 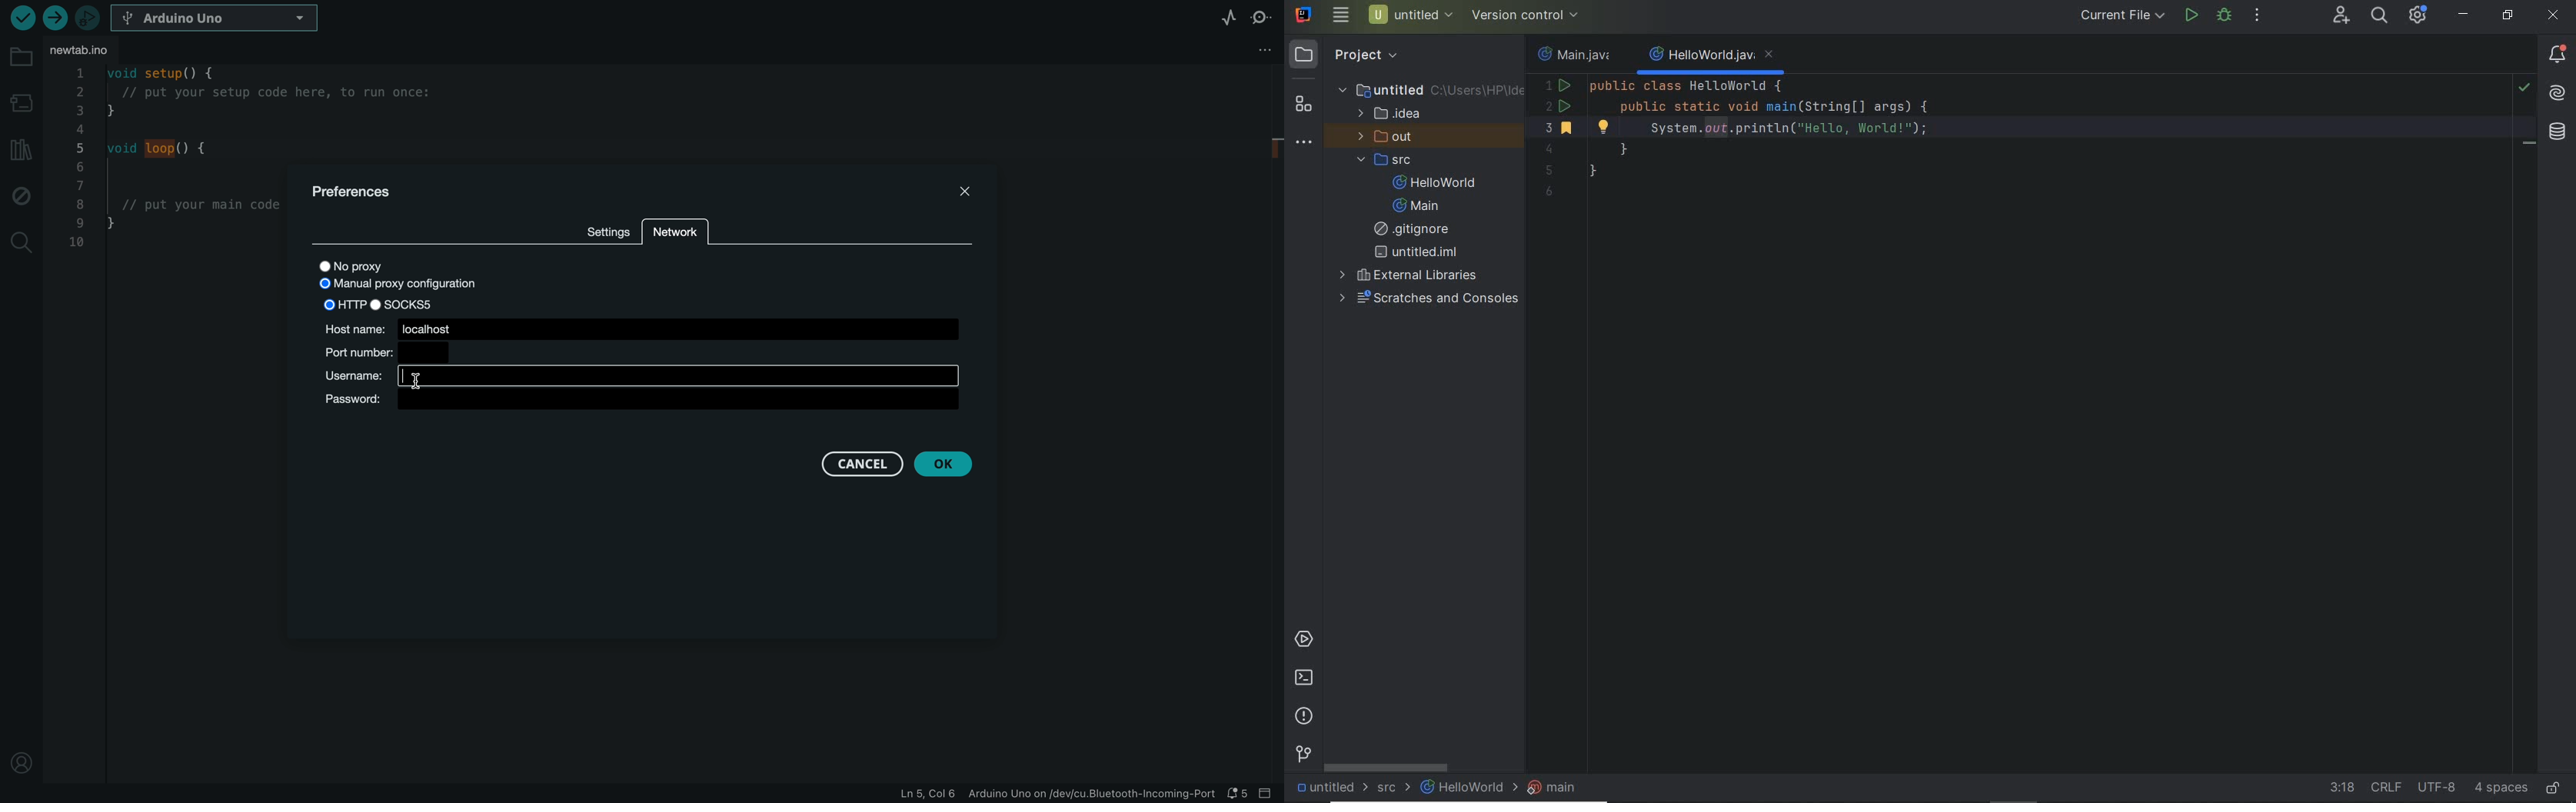 What do you see at coordinates (1239, 793) in the screenshot?
I see `notification` at bounding box center [1239, 793].